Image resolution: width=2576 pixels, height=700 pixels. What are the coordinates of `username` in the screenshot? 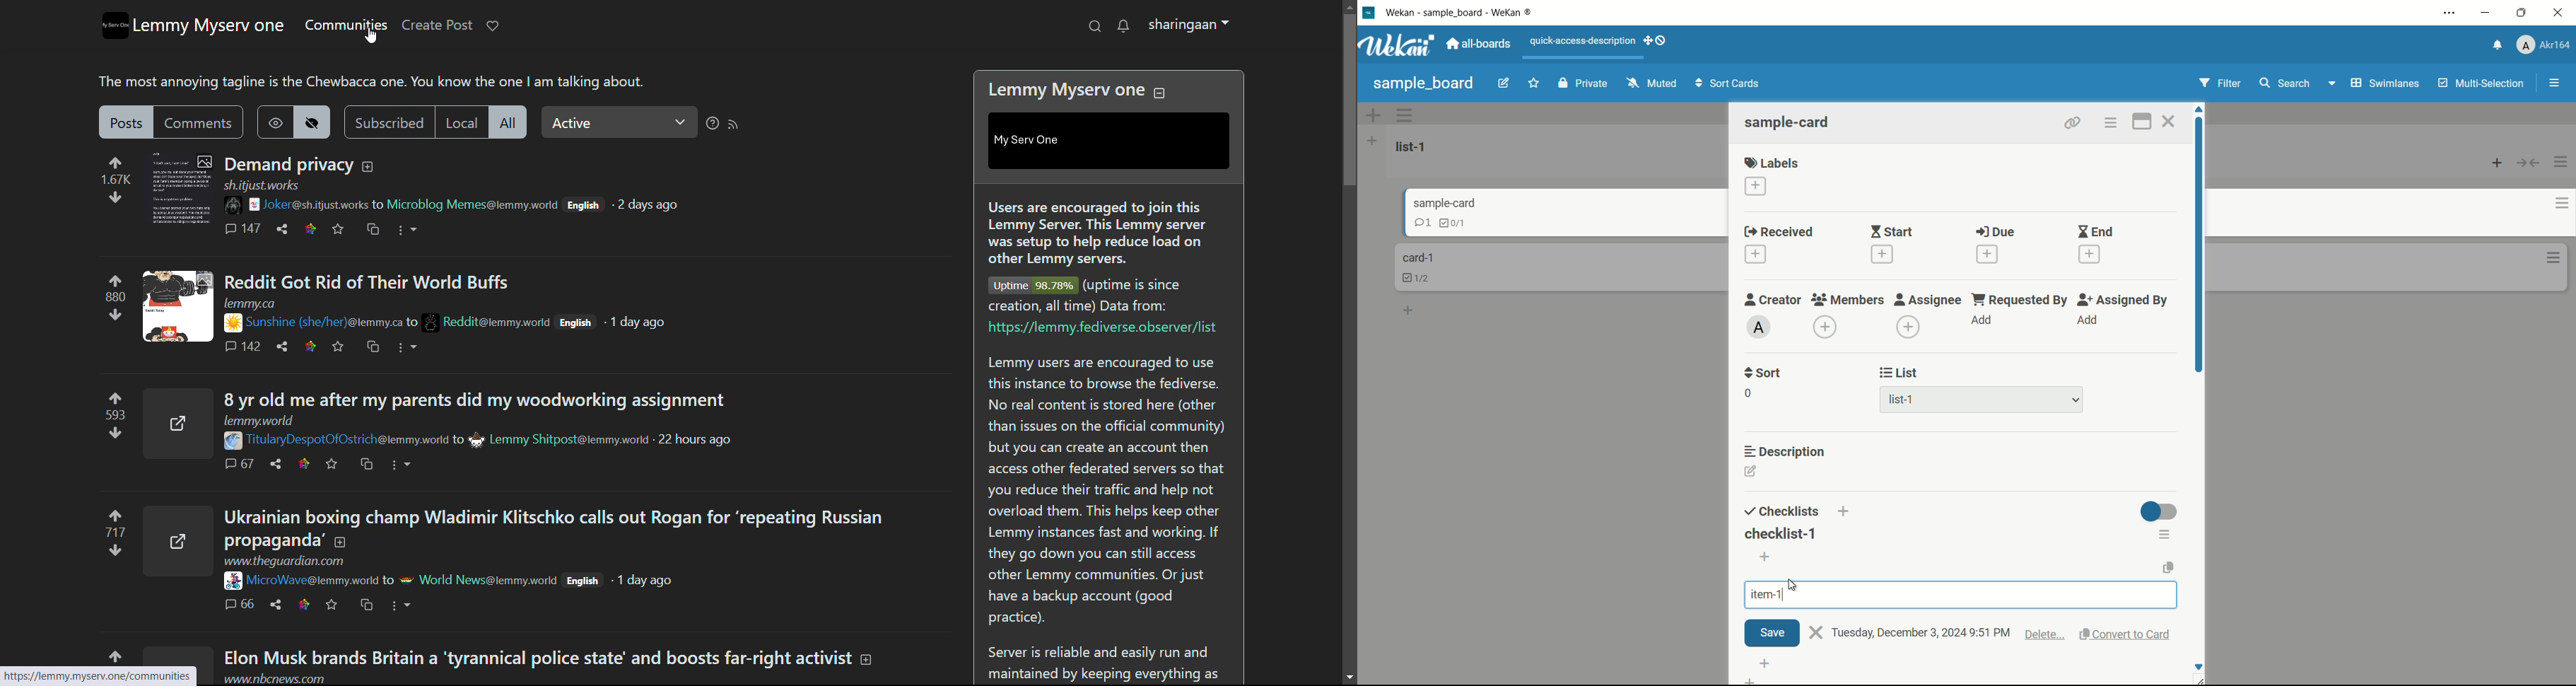 It's located at (324, 321).